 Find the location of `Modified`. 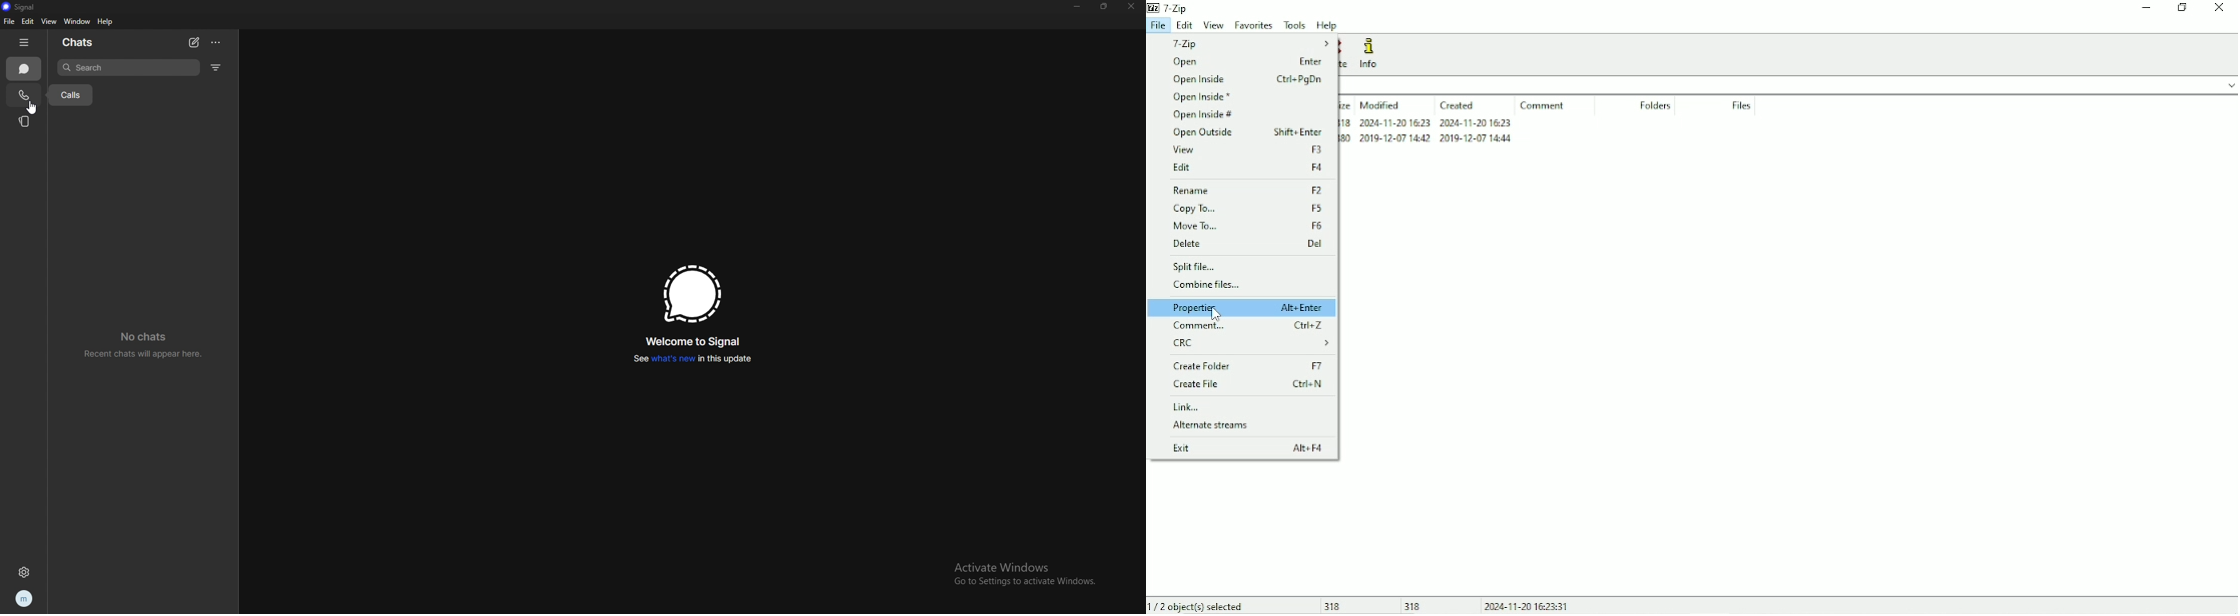

Modified is located at coordinates (1381, 106).